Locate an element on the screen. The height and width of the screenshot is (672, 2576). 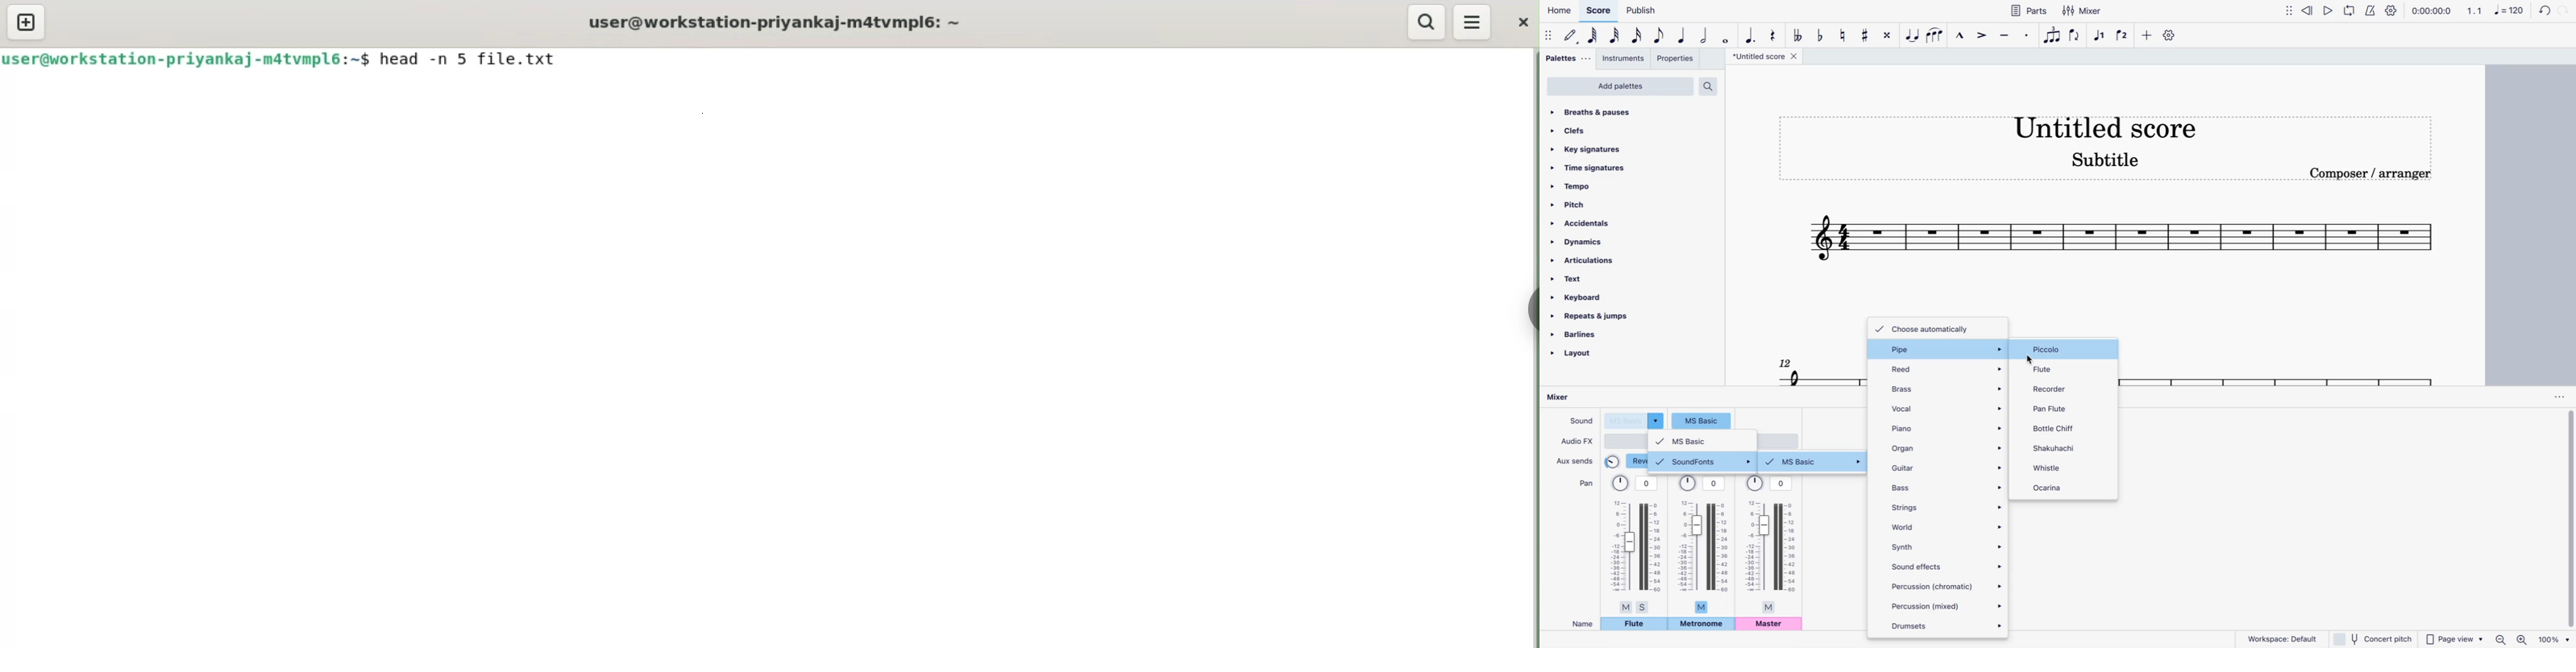
barlines is located at coordinates (1591, 336).